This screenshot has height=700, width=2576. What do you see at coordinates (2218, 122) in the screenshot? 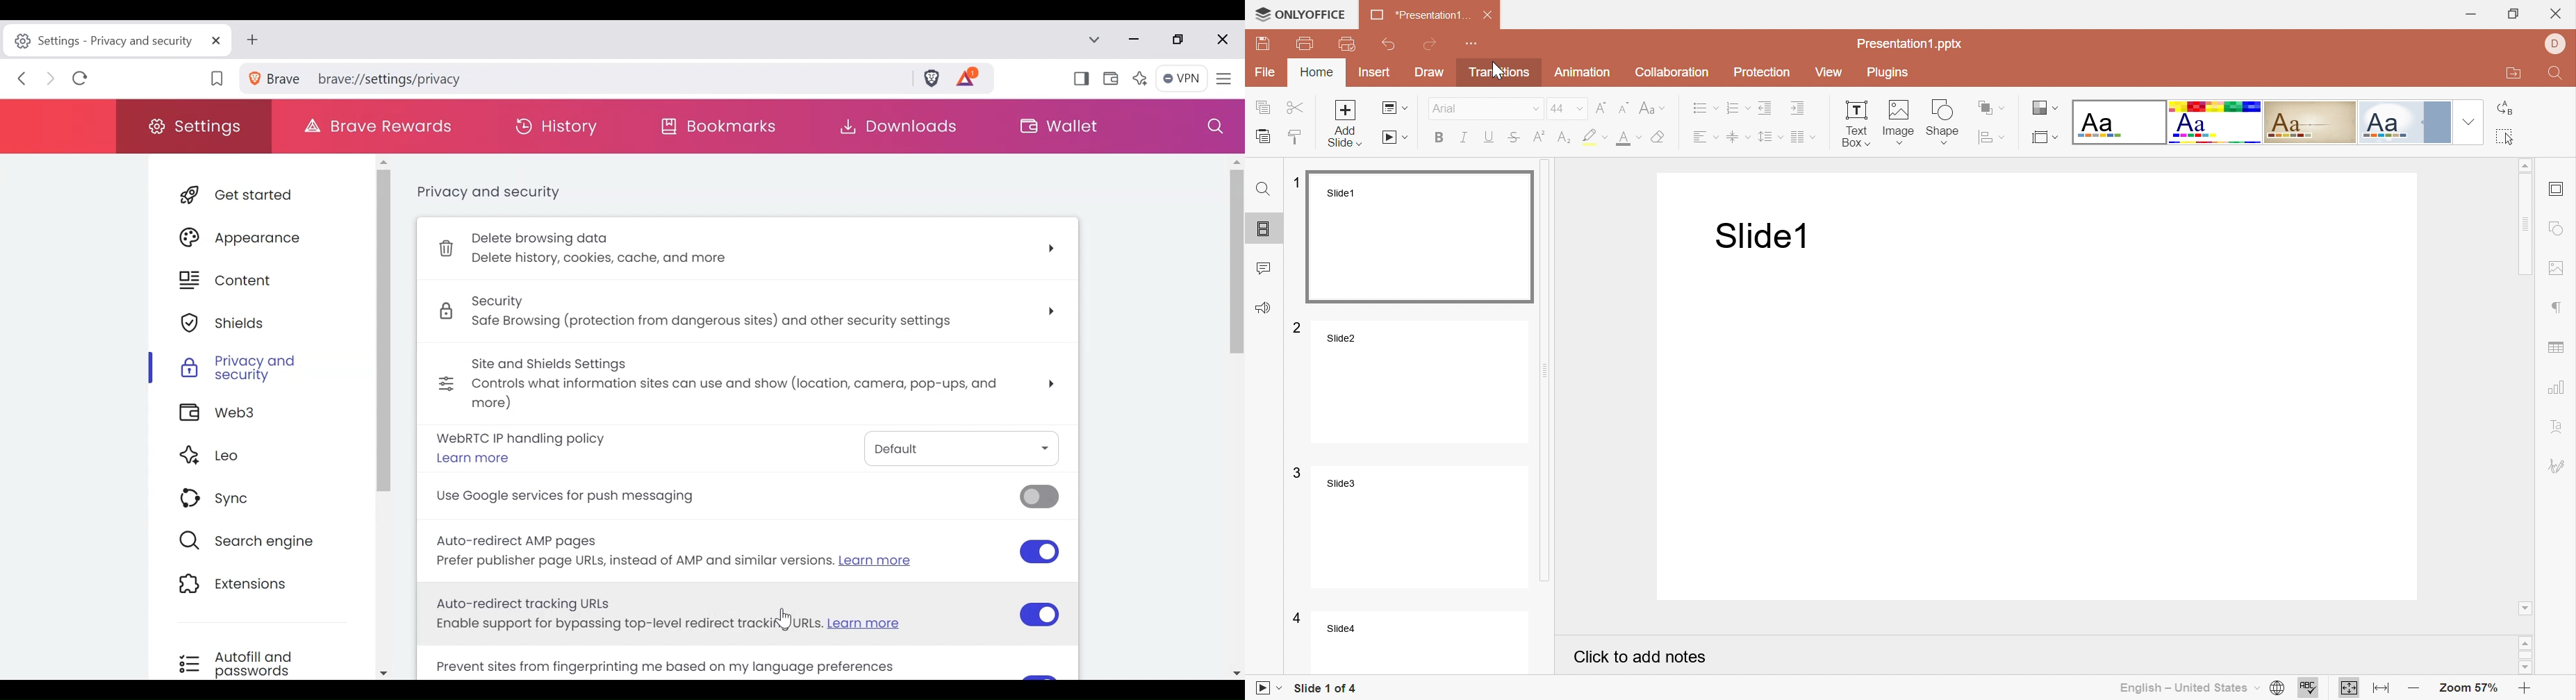
I see `Basic` at bounding box center [2218, 122].